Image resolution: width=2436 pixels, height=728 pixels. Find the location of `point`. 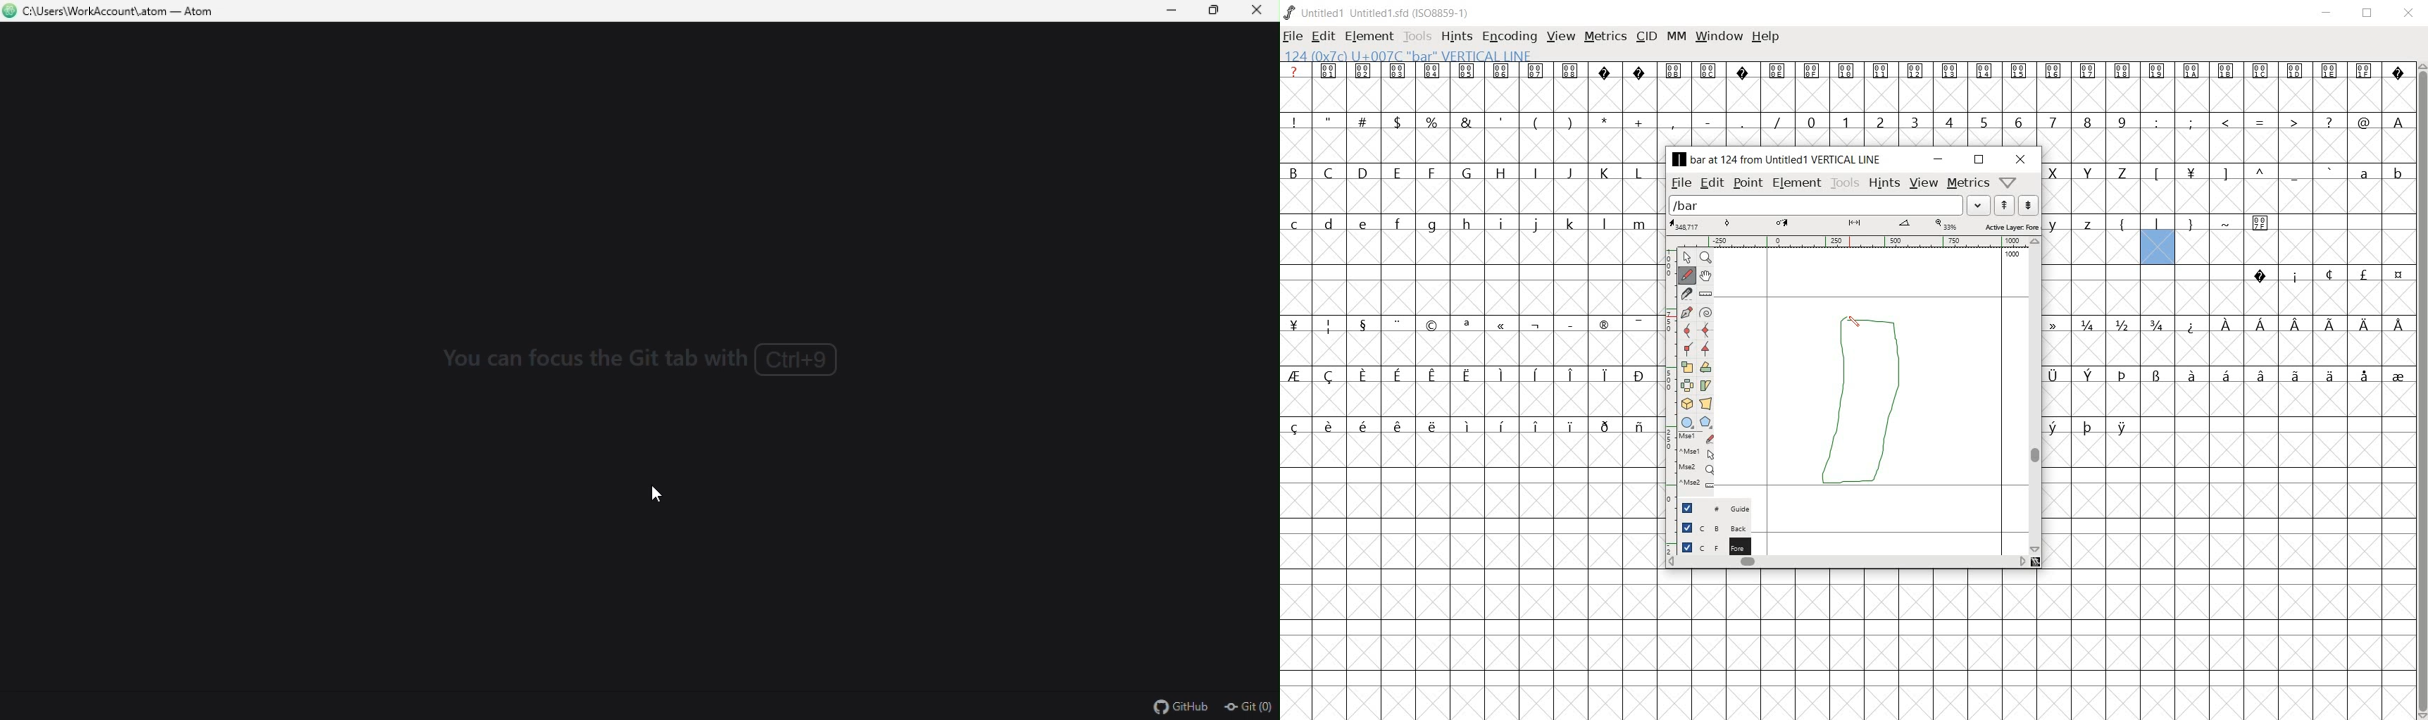

point is located at coordinates (1748, 182).